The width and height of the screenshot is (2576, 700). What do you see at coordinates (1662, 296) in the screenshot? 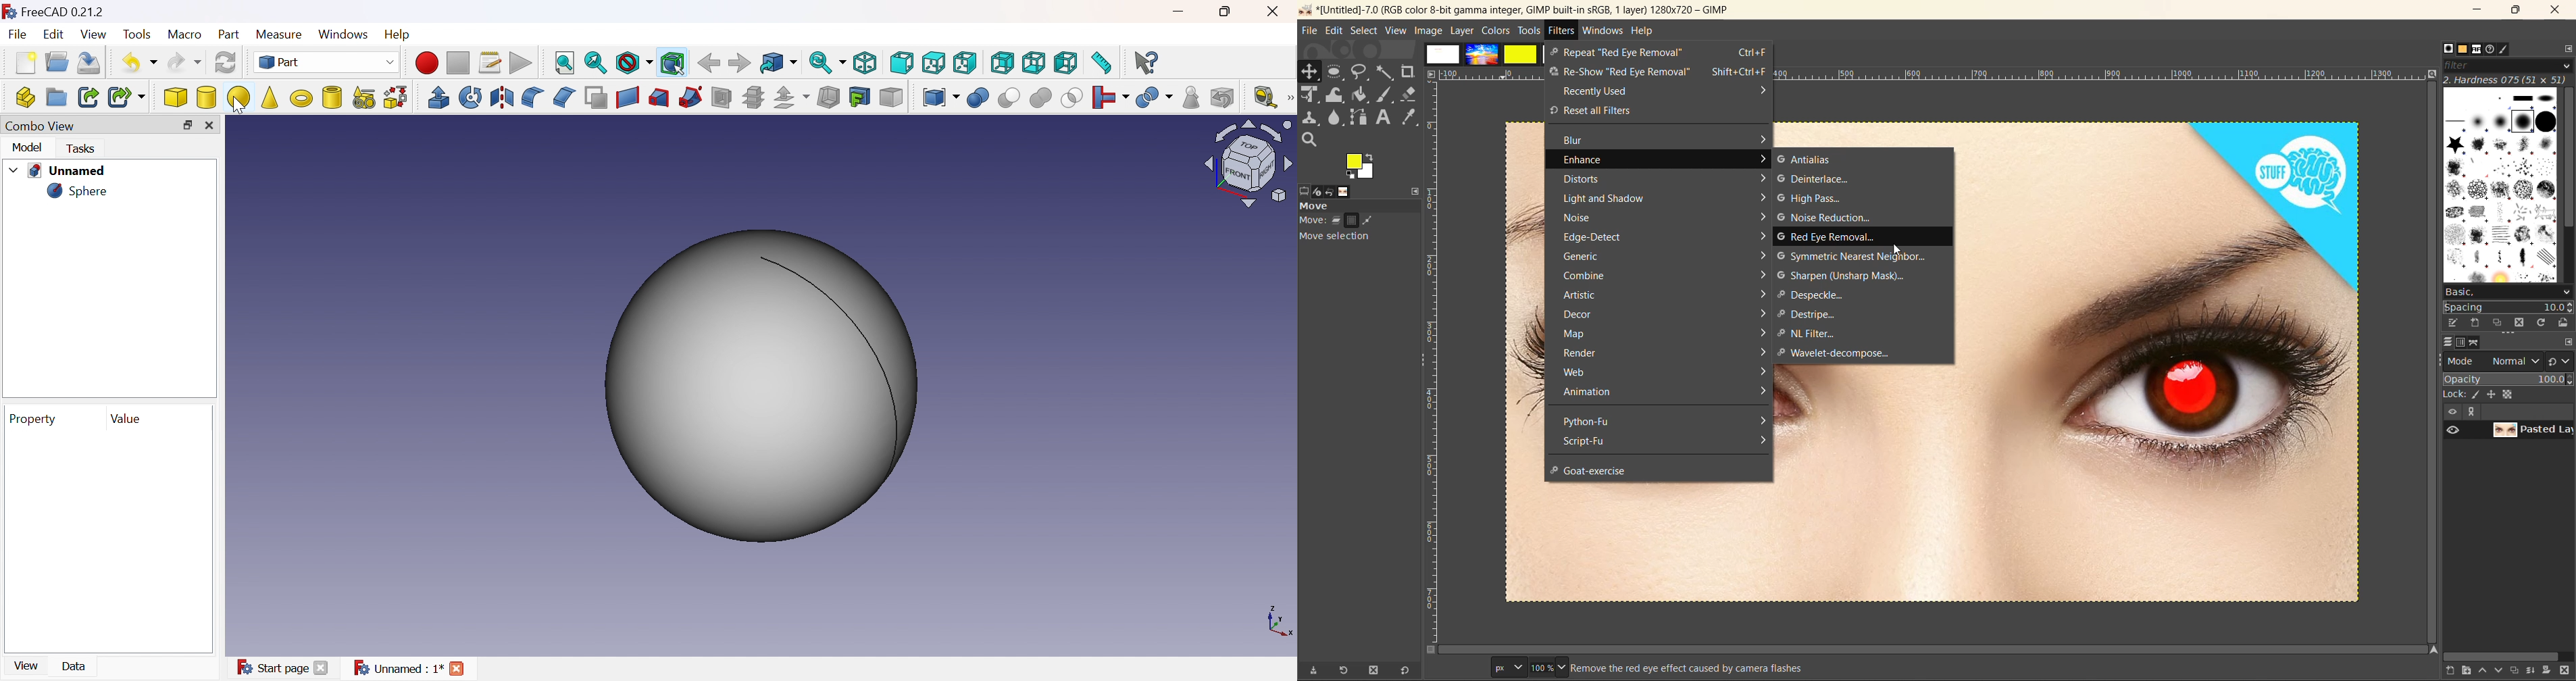
I see `artistic` at bounding box center [1662, 296].